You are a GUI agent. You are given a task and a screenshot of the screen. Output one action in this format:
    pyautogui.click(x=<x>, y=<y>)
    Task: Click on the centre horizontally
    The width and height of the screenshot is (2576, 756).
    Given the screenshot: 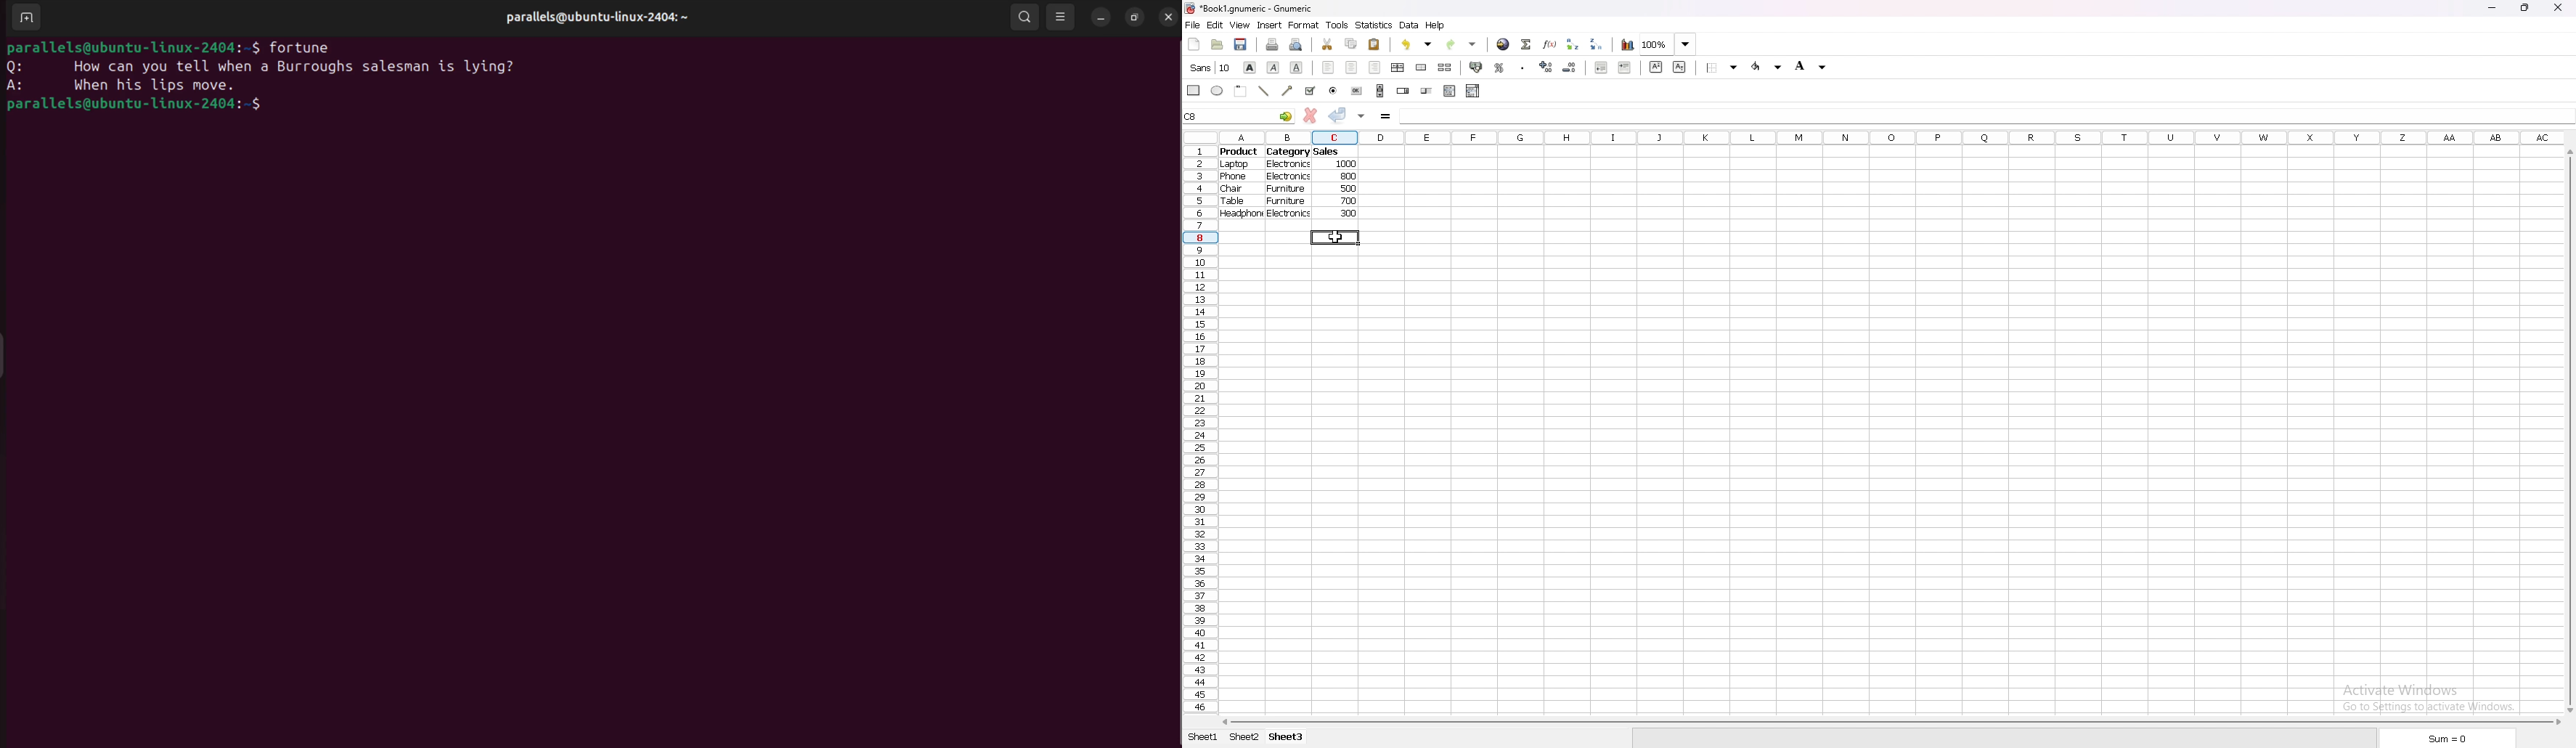 What is the action you would take?
    pyautogui.click(x=1398, y=68)
    